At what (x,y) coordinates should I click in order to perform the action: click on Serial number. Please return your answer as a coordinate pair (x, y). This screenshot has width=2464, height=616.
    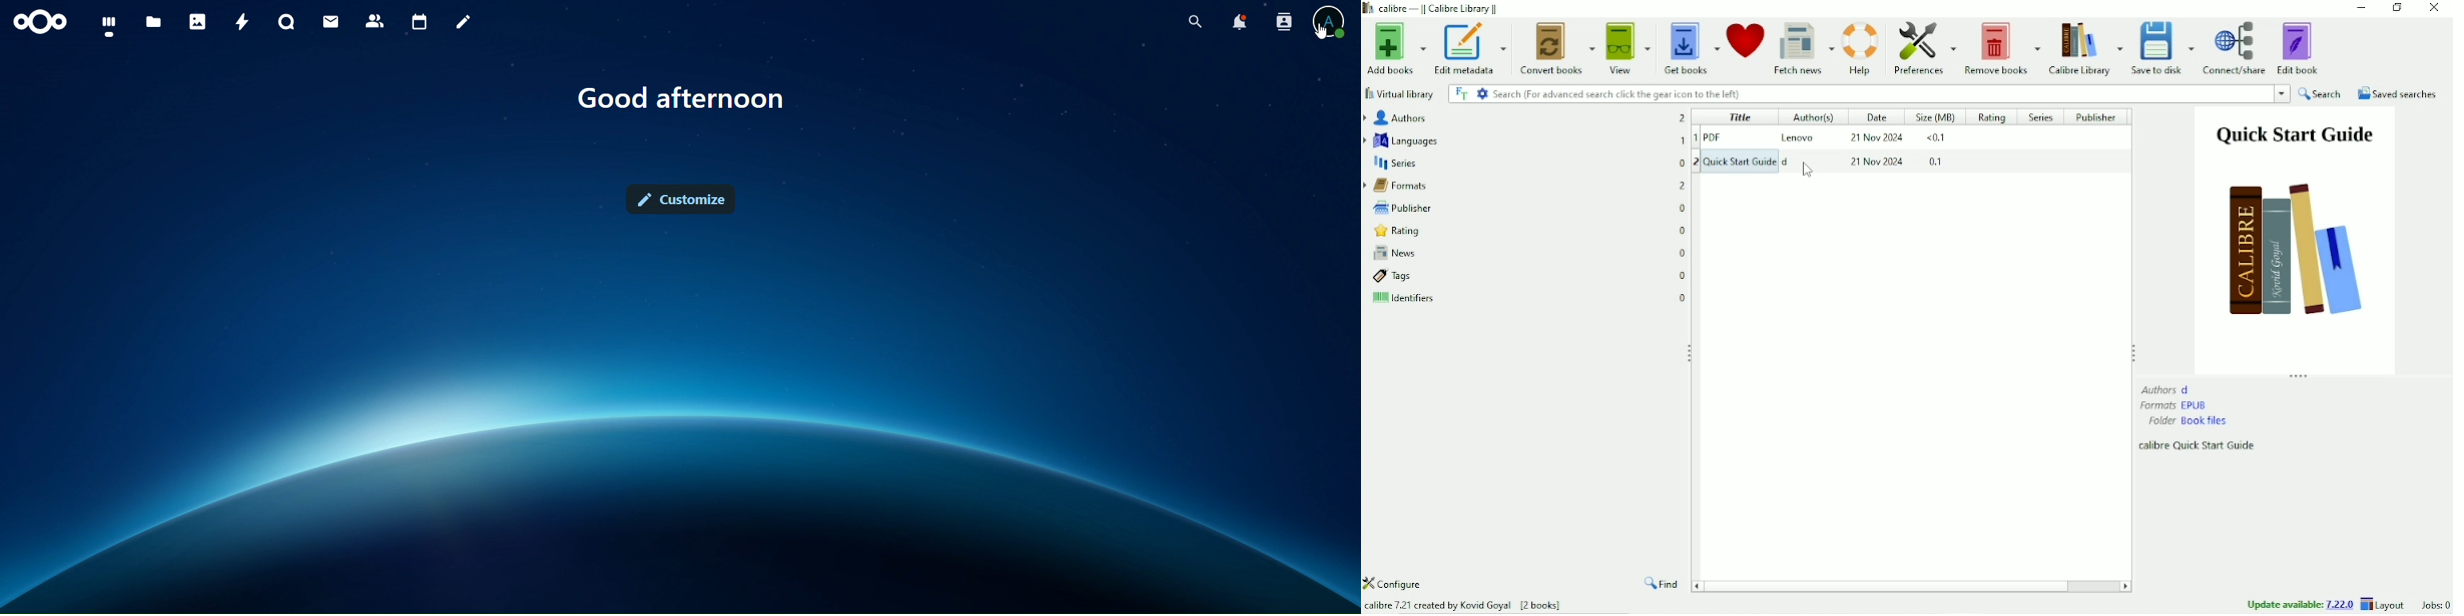
    Looking at the image, I should click on (1694, 146).